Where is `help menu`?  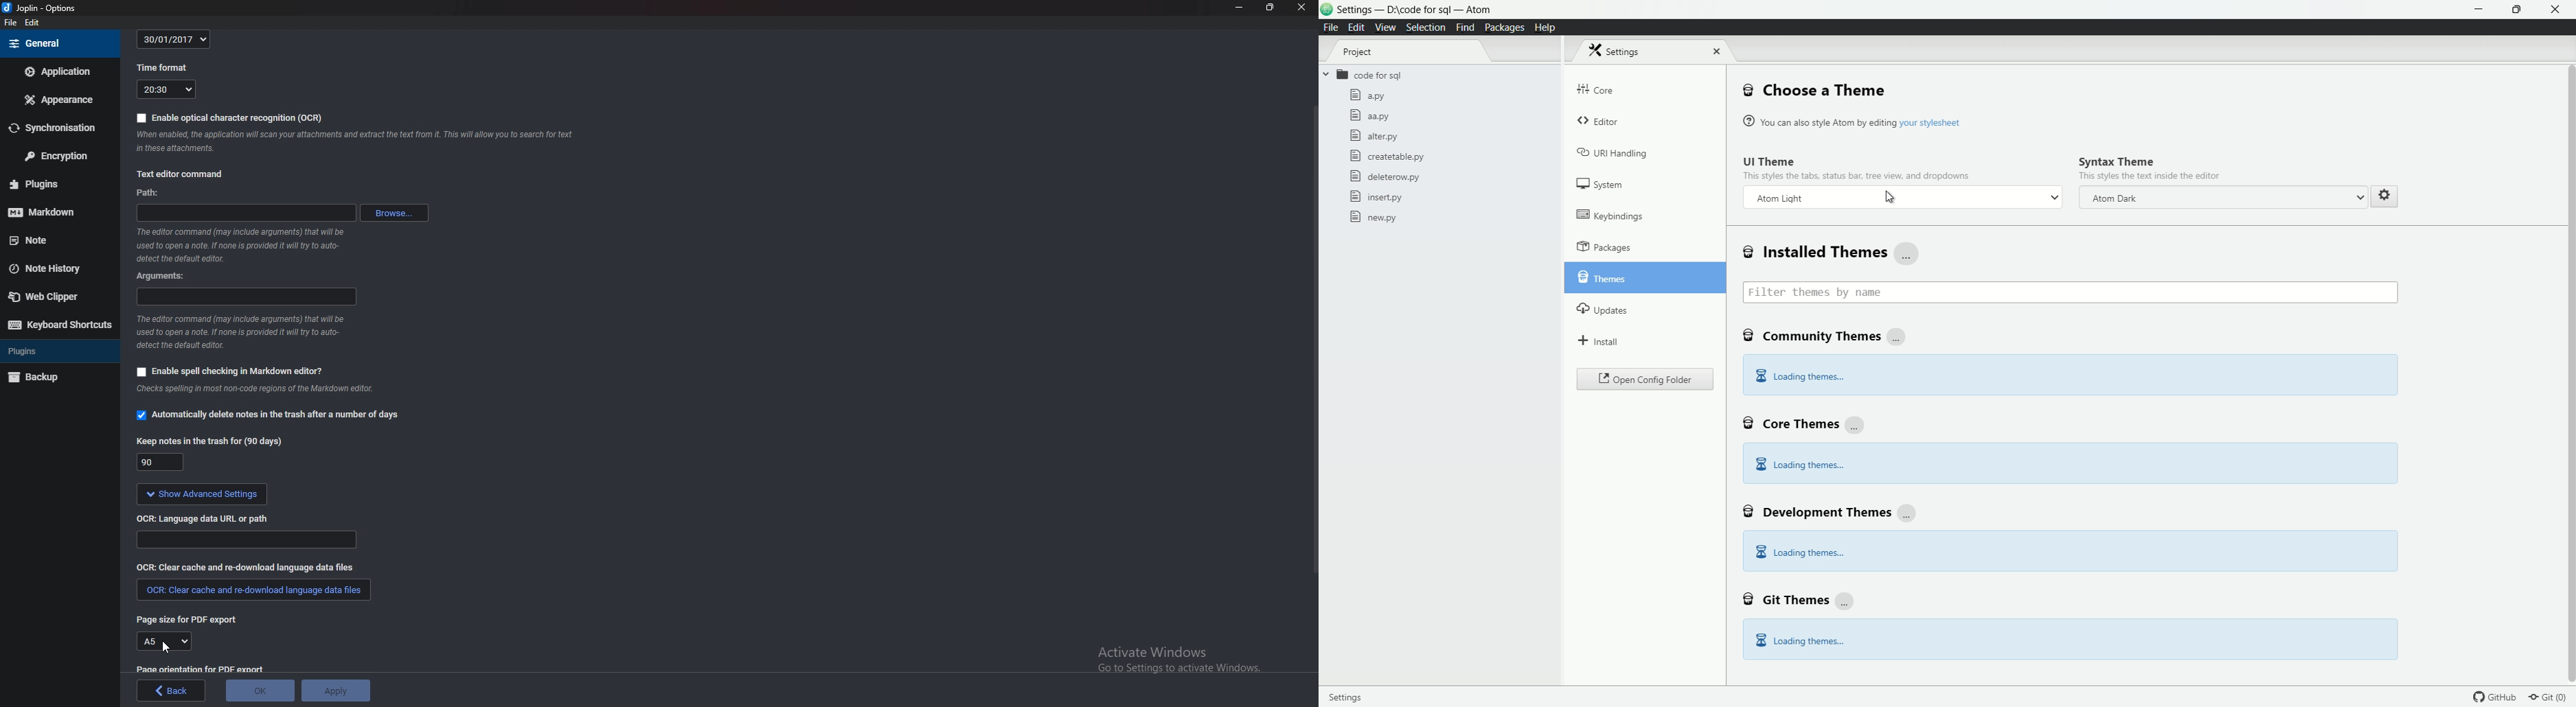
help menu is located at coordinates (1544, 28).